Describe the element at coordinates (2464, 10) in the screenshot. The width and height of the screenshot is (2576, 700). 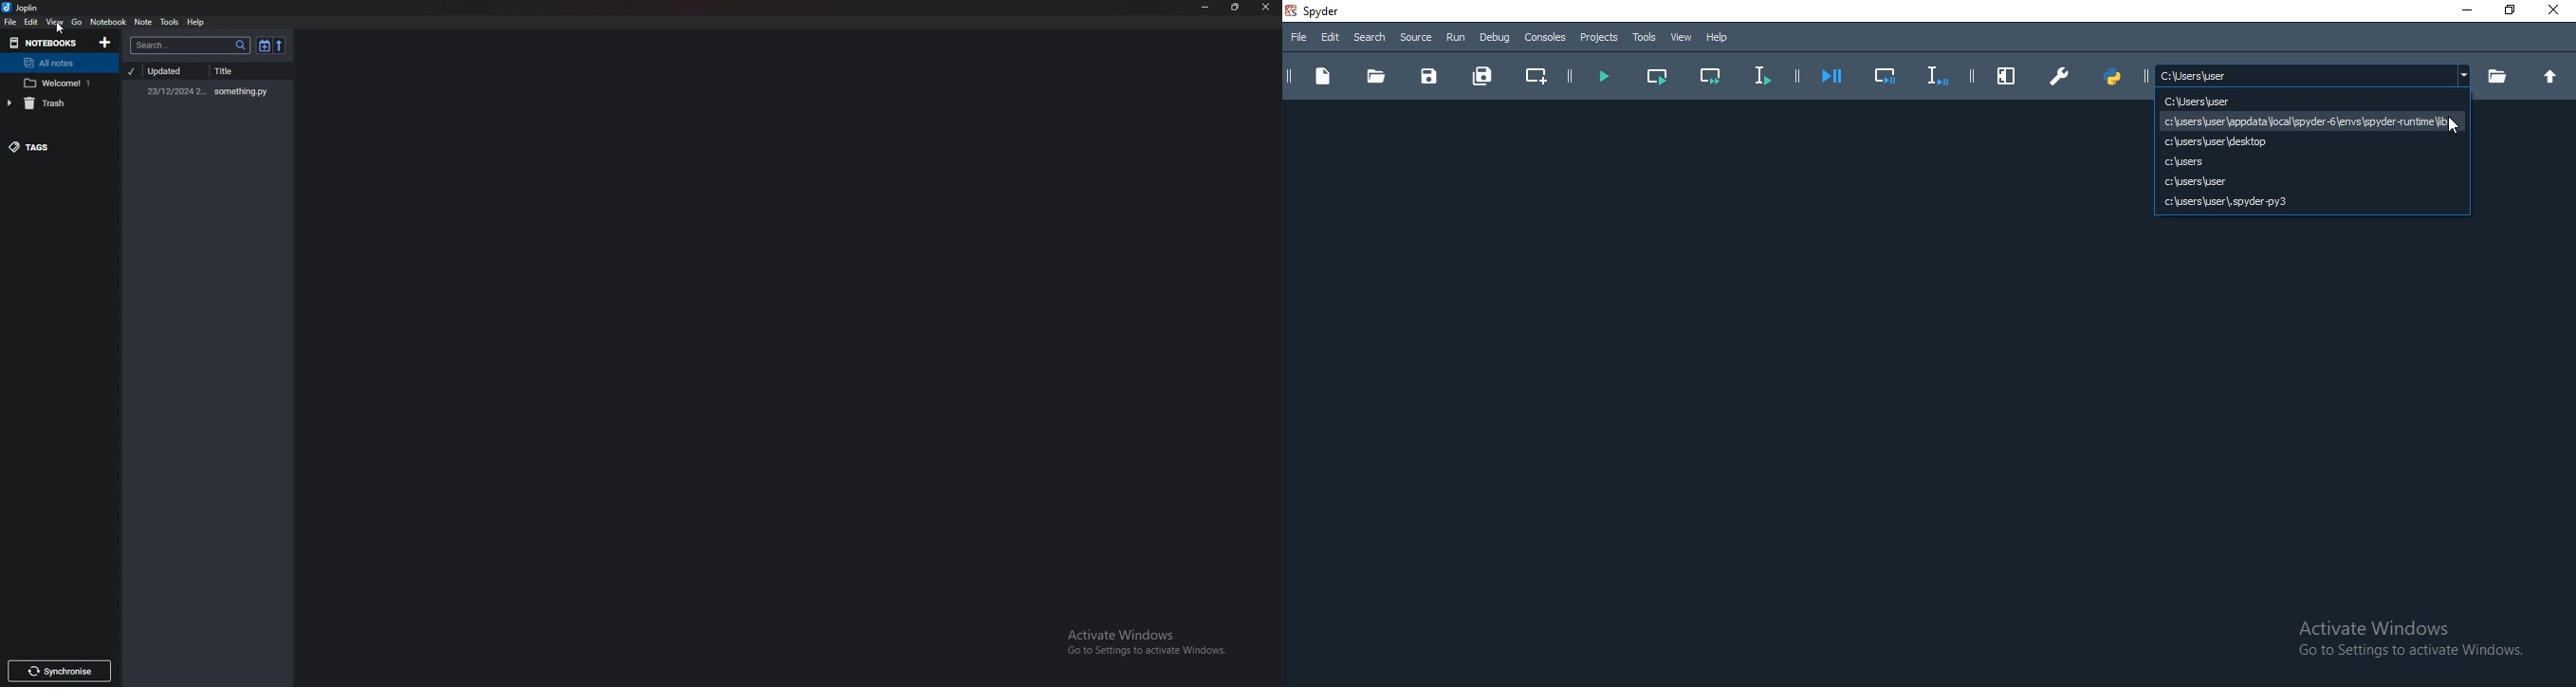
I see `Minimise` at that location.